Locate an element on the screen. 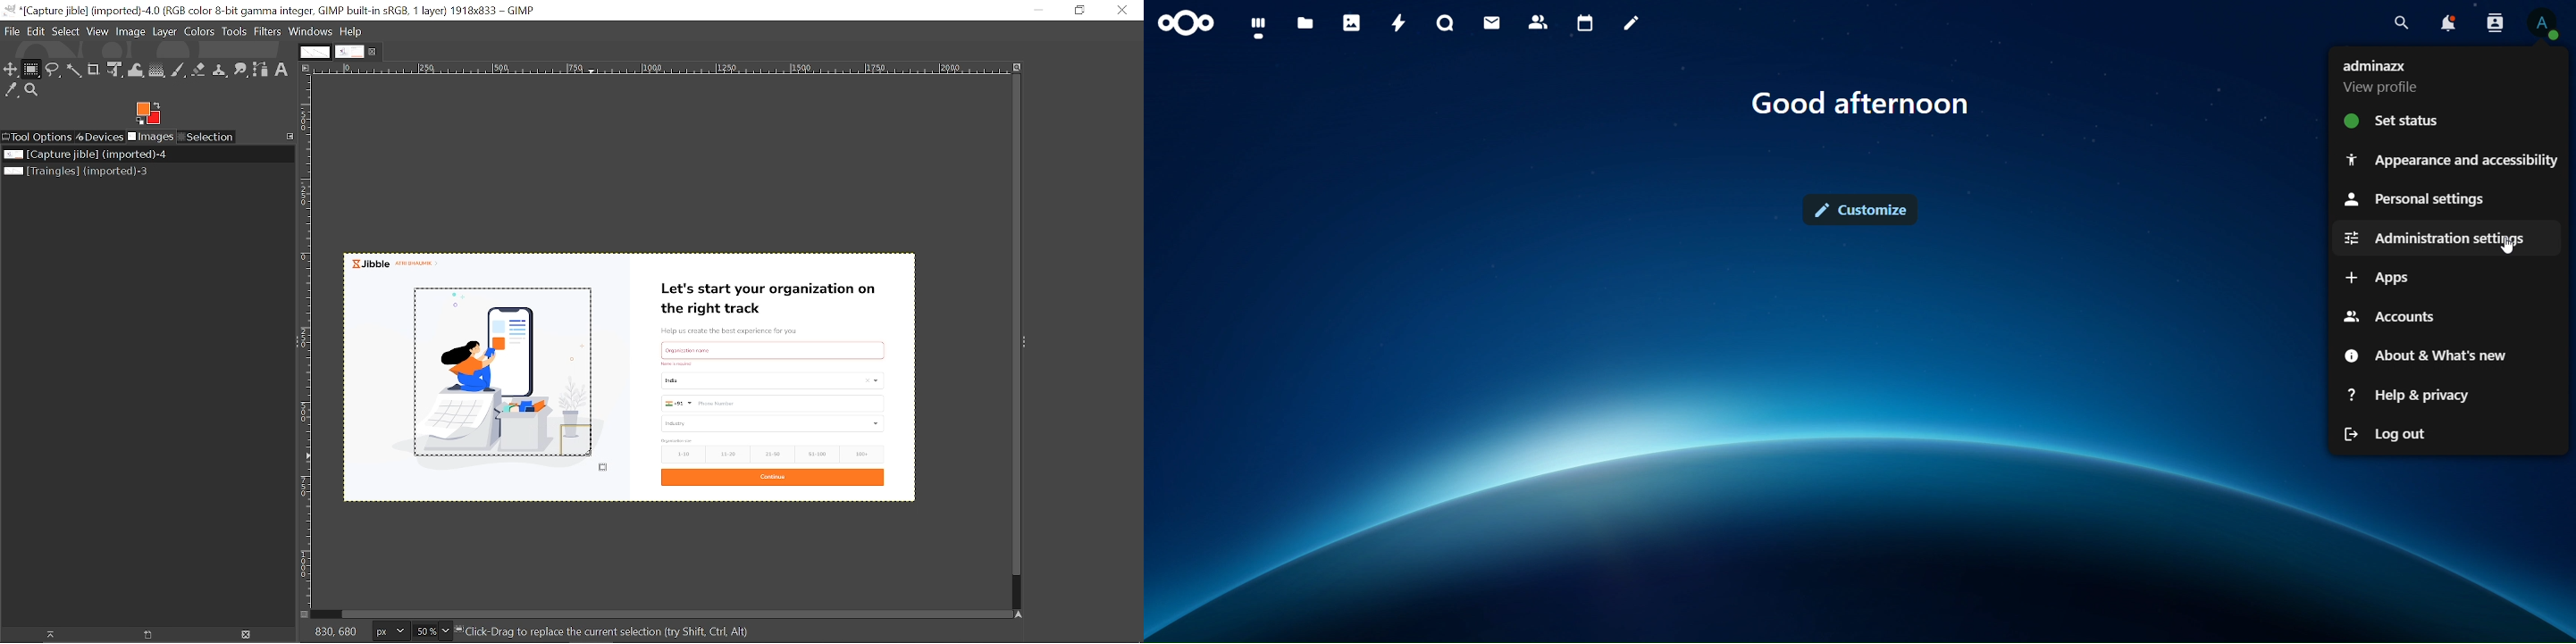  help & privacy is located at coordinates (2411, 394).